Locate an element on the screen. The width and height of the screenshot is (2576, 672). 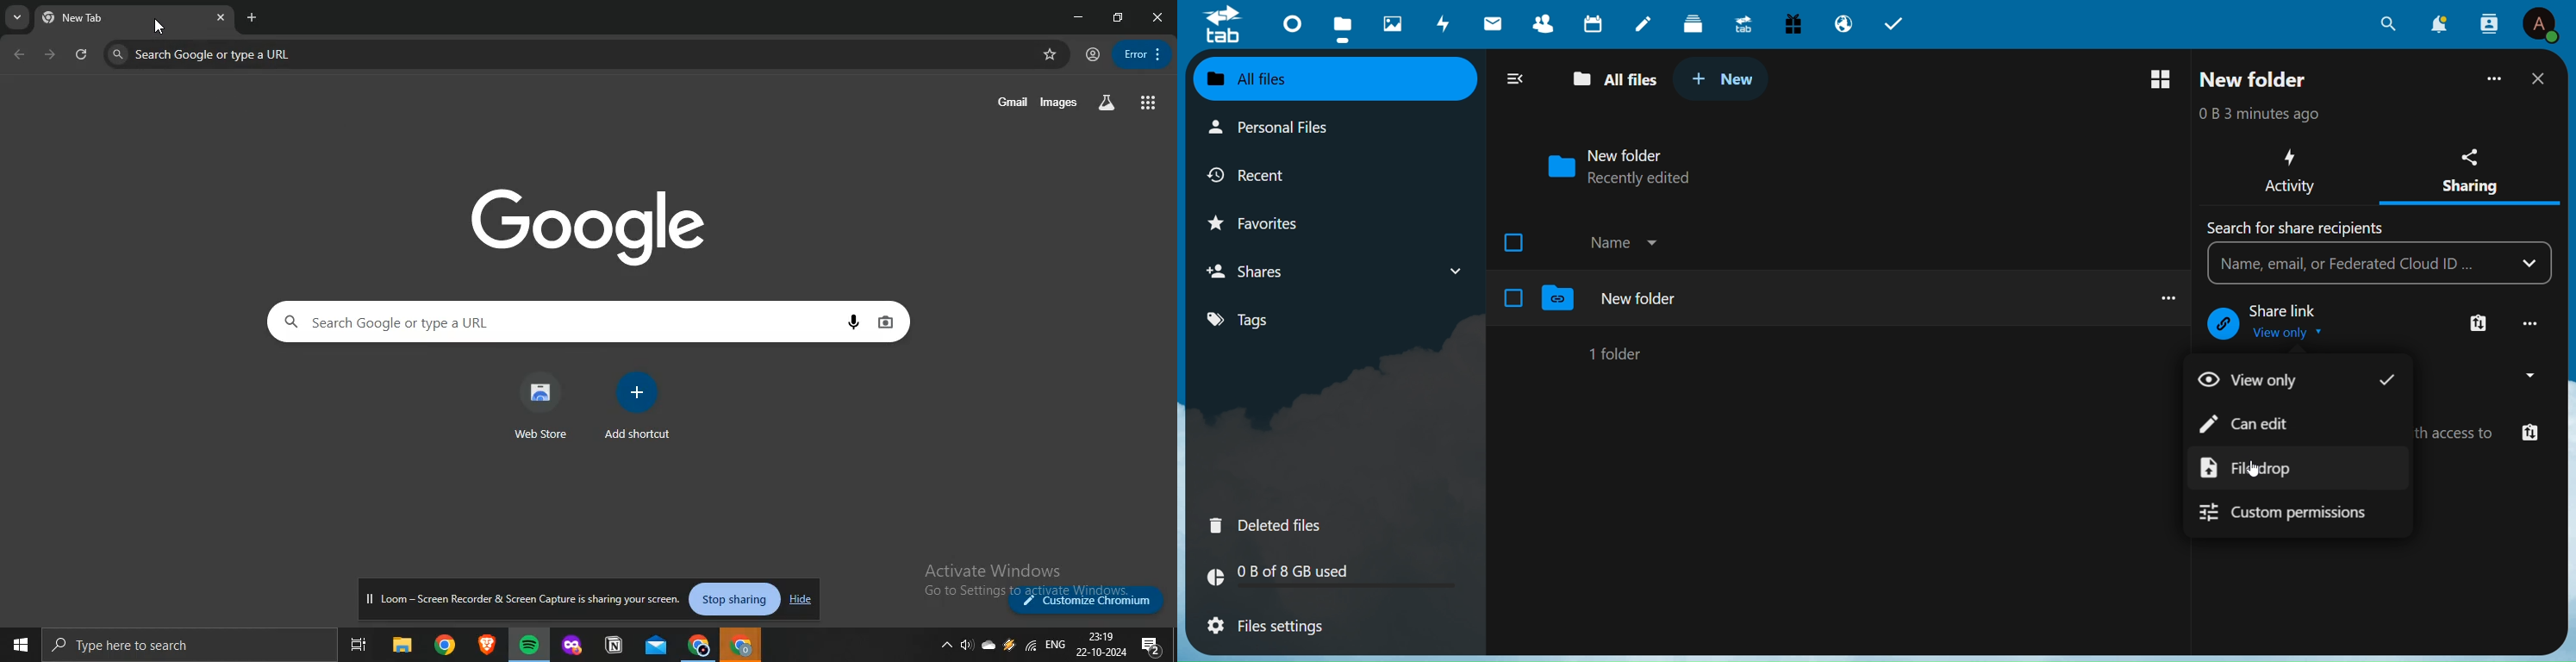
restore down is located at coordinates (1120, 16).